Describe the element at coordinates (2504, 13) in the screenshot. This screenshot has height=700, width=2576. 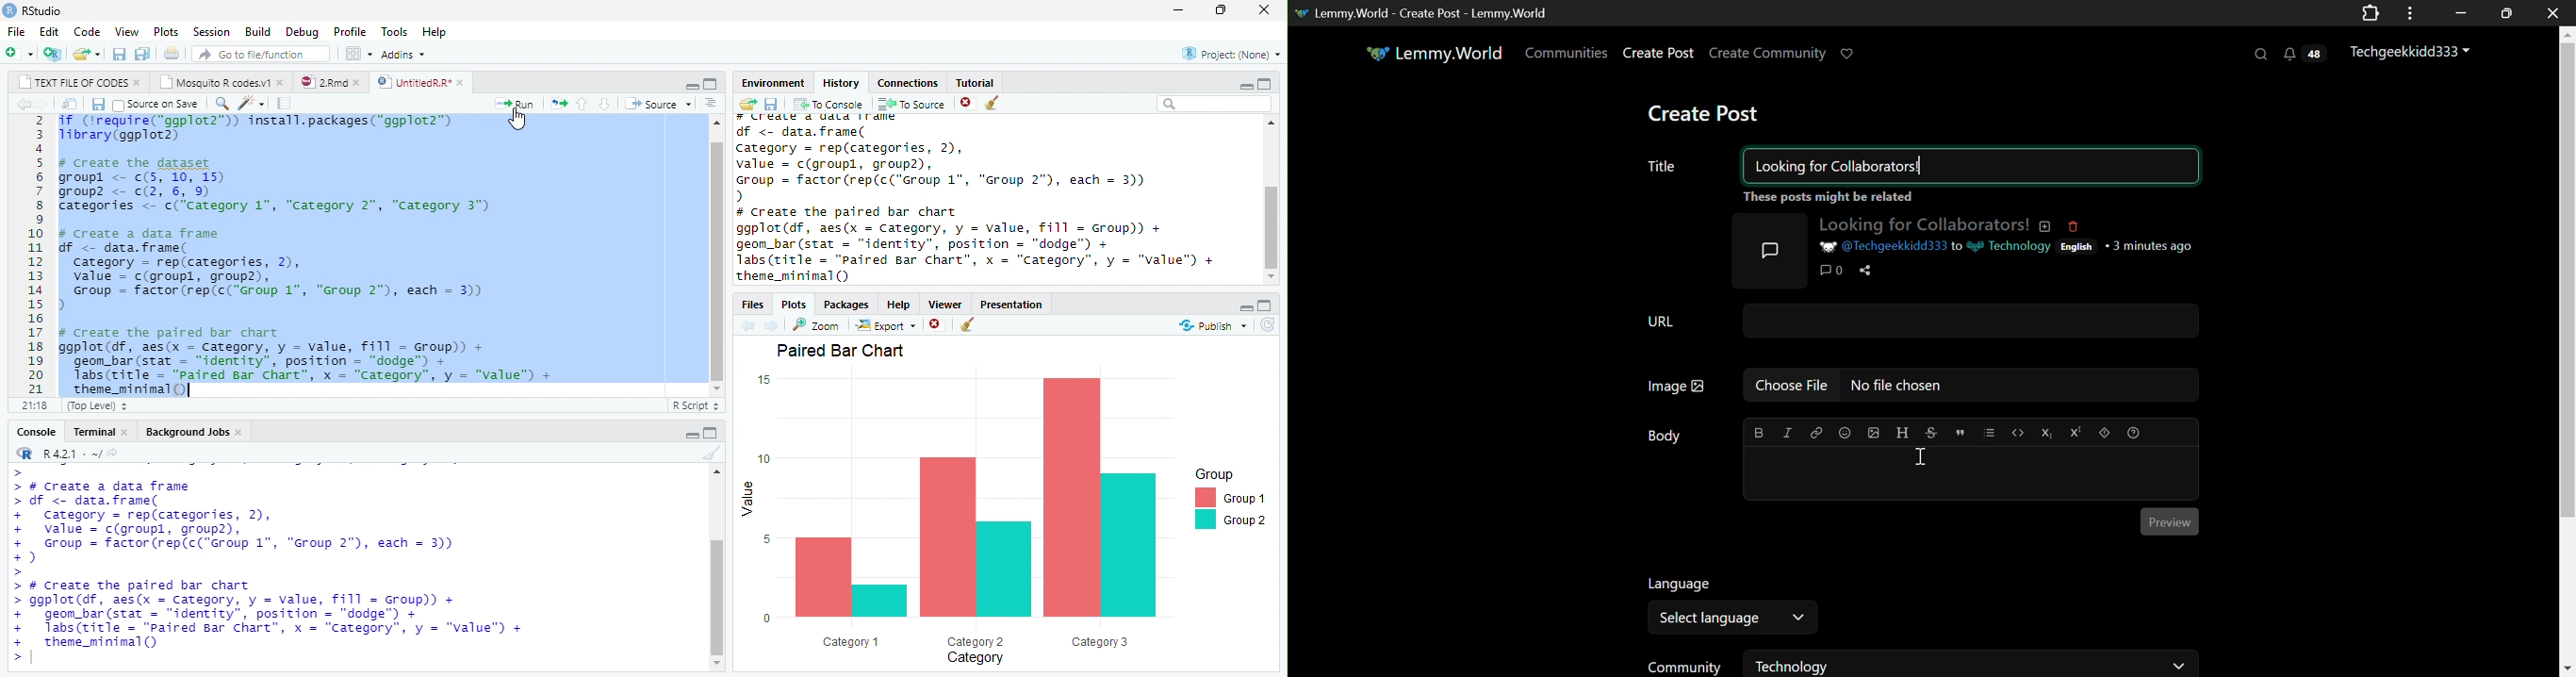
I see `Minimize Window` at that location.